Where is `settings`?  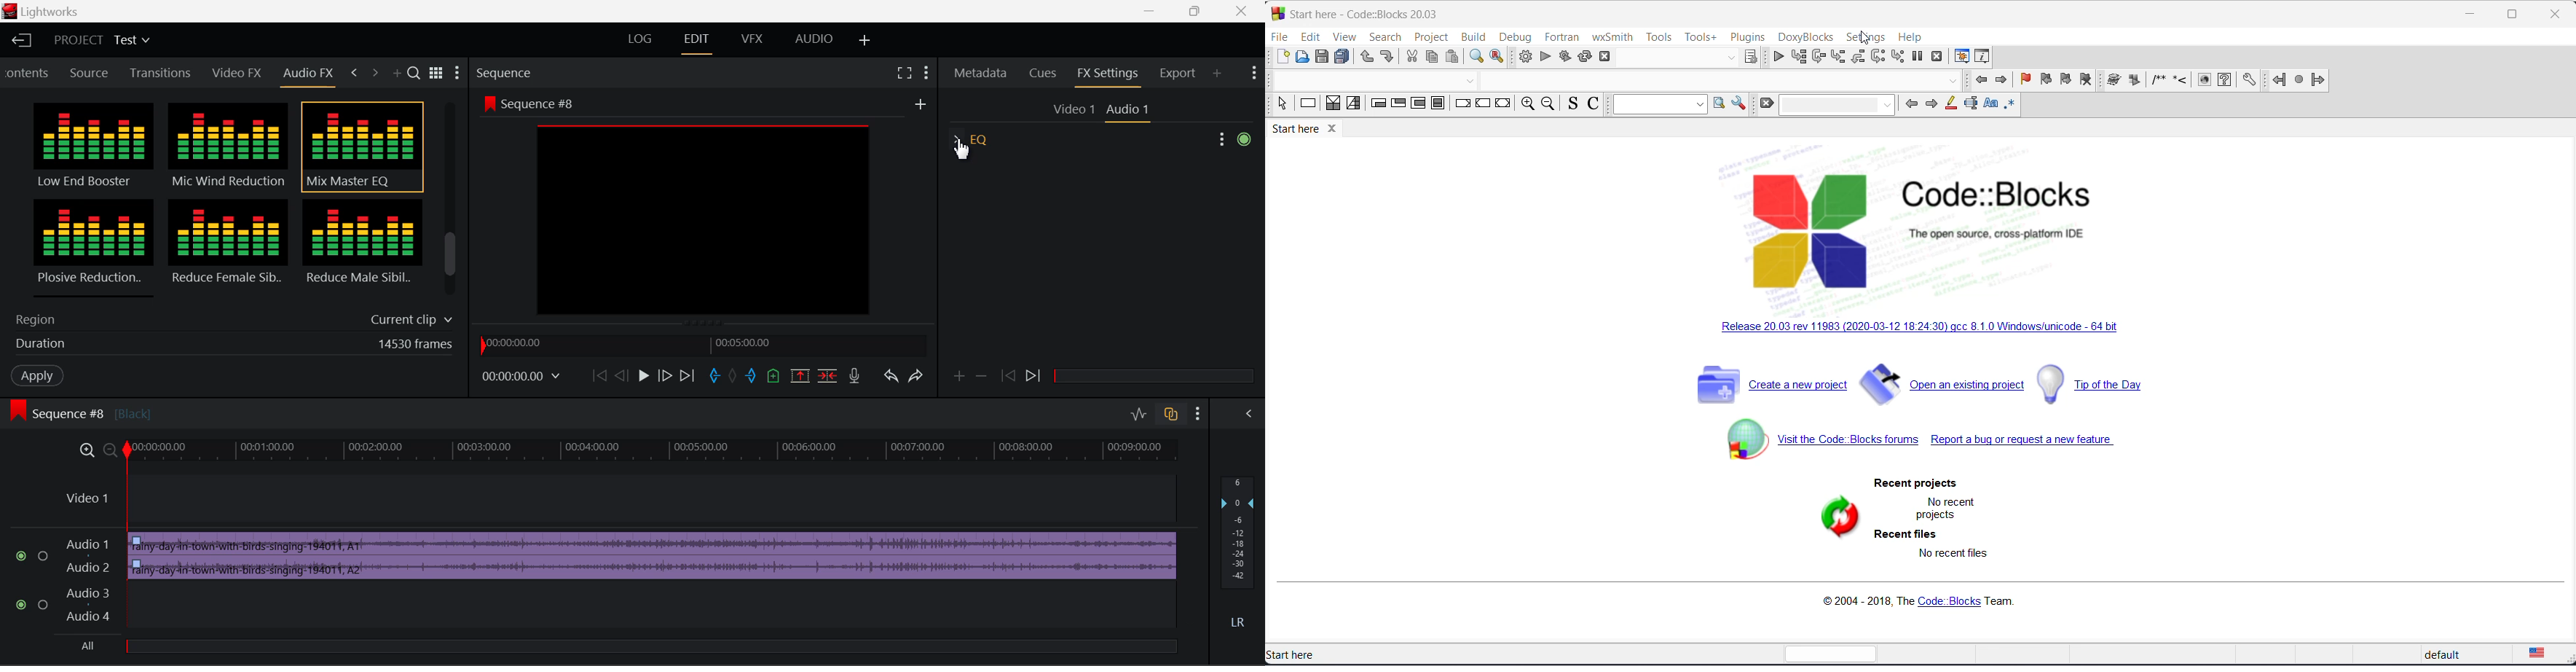
settings is located at coordinates (2249, 80).